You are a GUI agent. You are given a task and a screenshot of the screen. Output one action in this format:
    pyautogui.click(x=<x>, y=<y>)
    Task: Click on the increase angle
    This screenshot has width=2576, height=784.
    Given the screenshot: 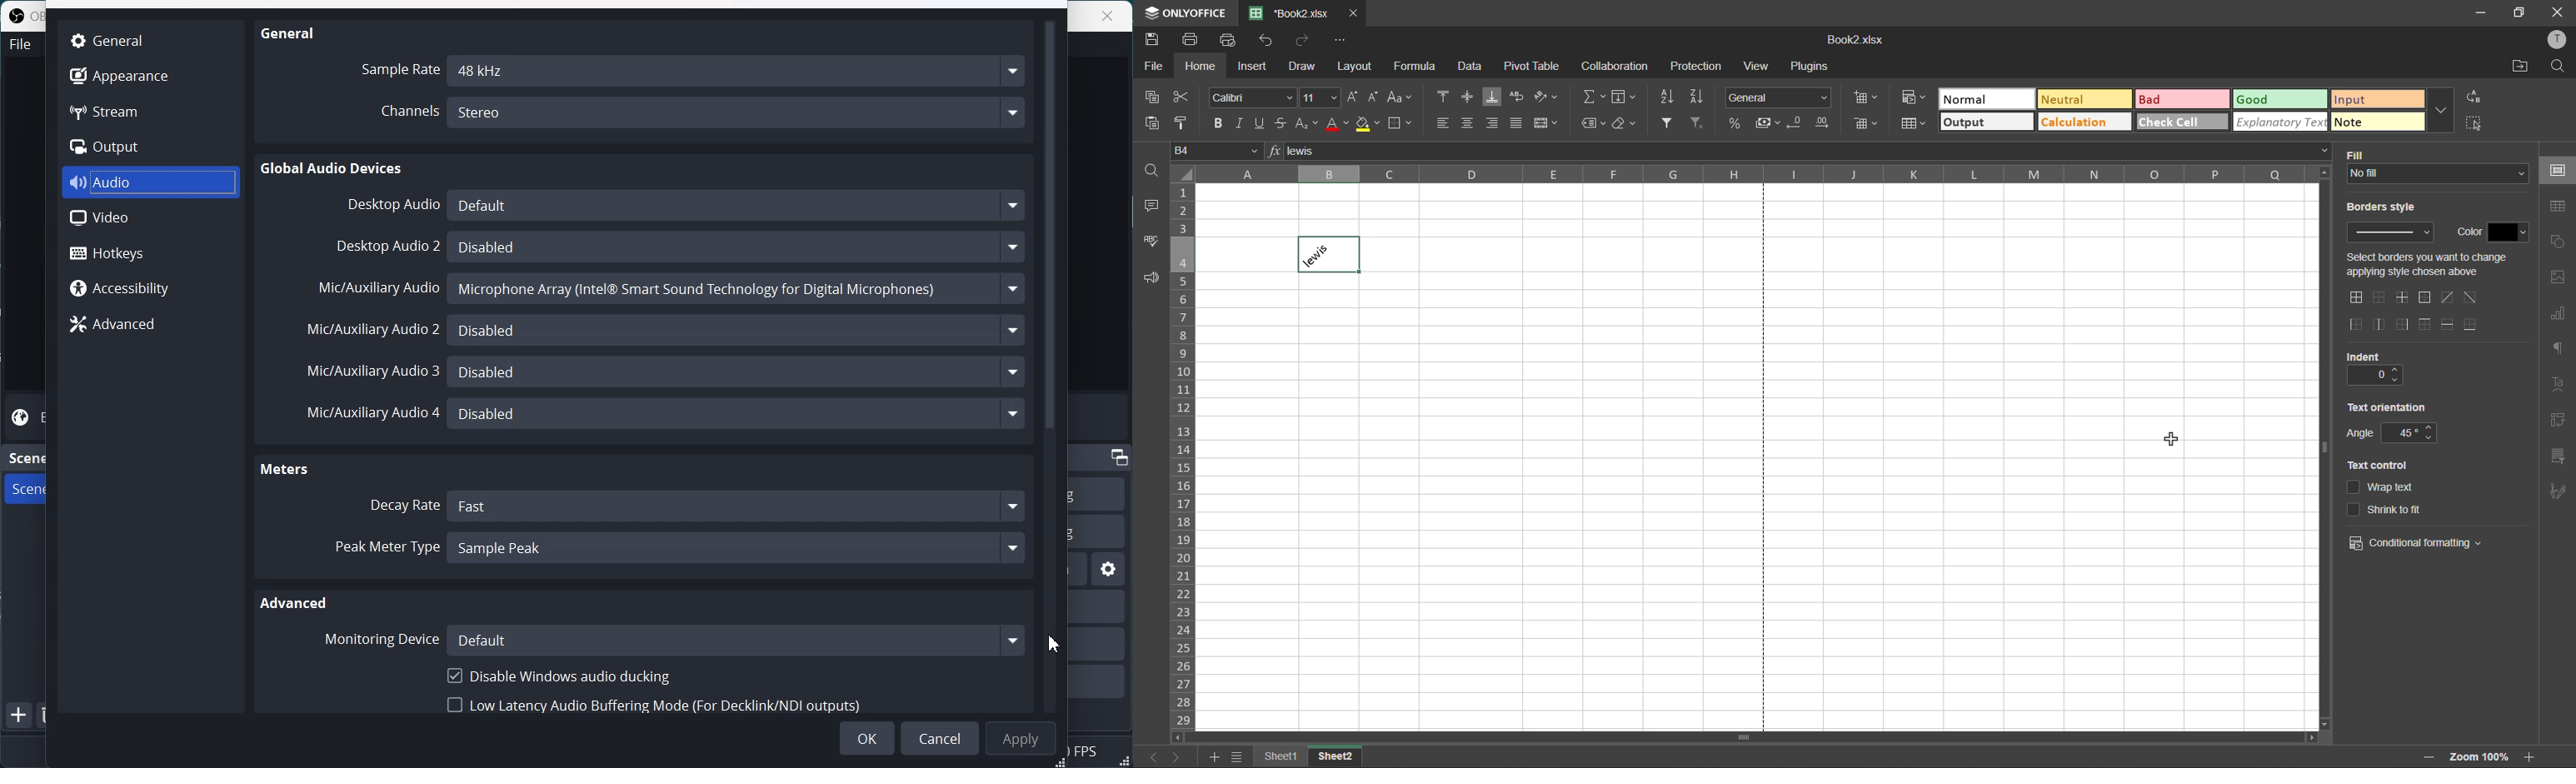 What is the action you would take?
    pyautogui.click(x=2432, y=427)
    